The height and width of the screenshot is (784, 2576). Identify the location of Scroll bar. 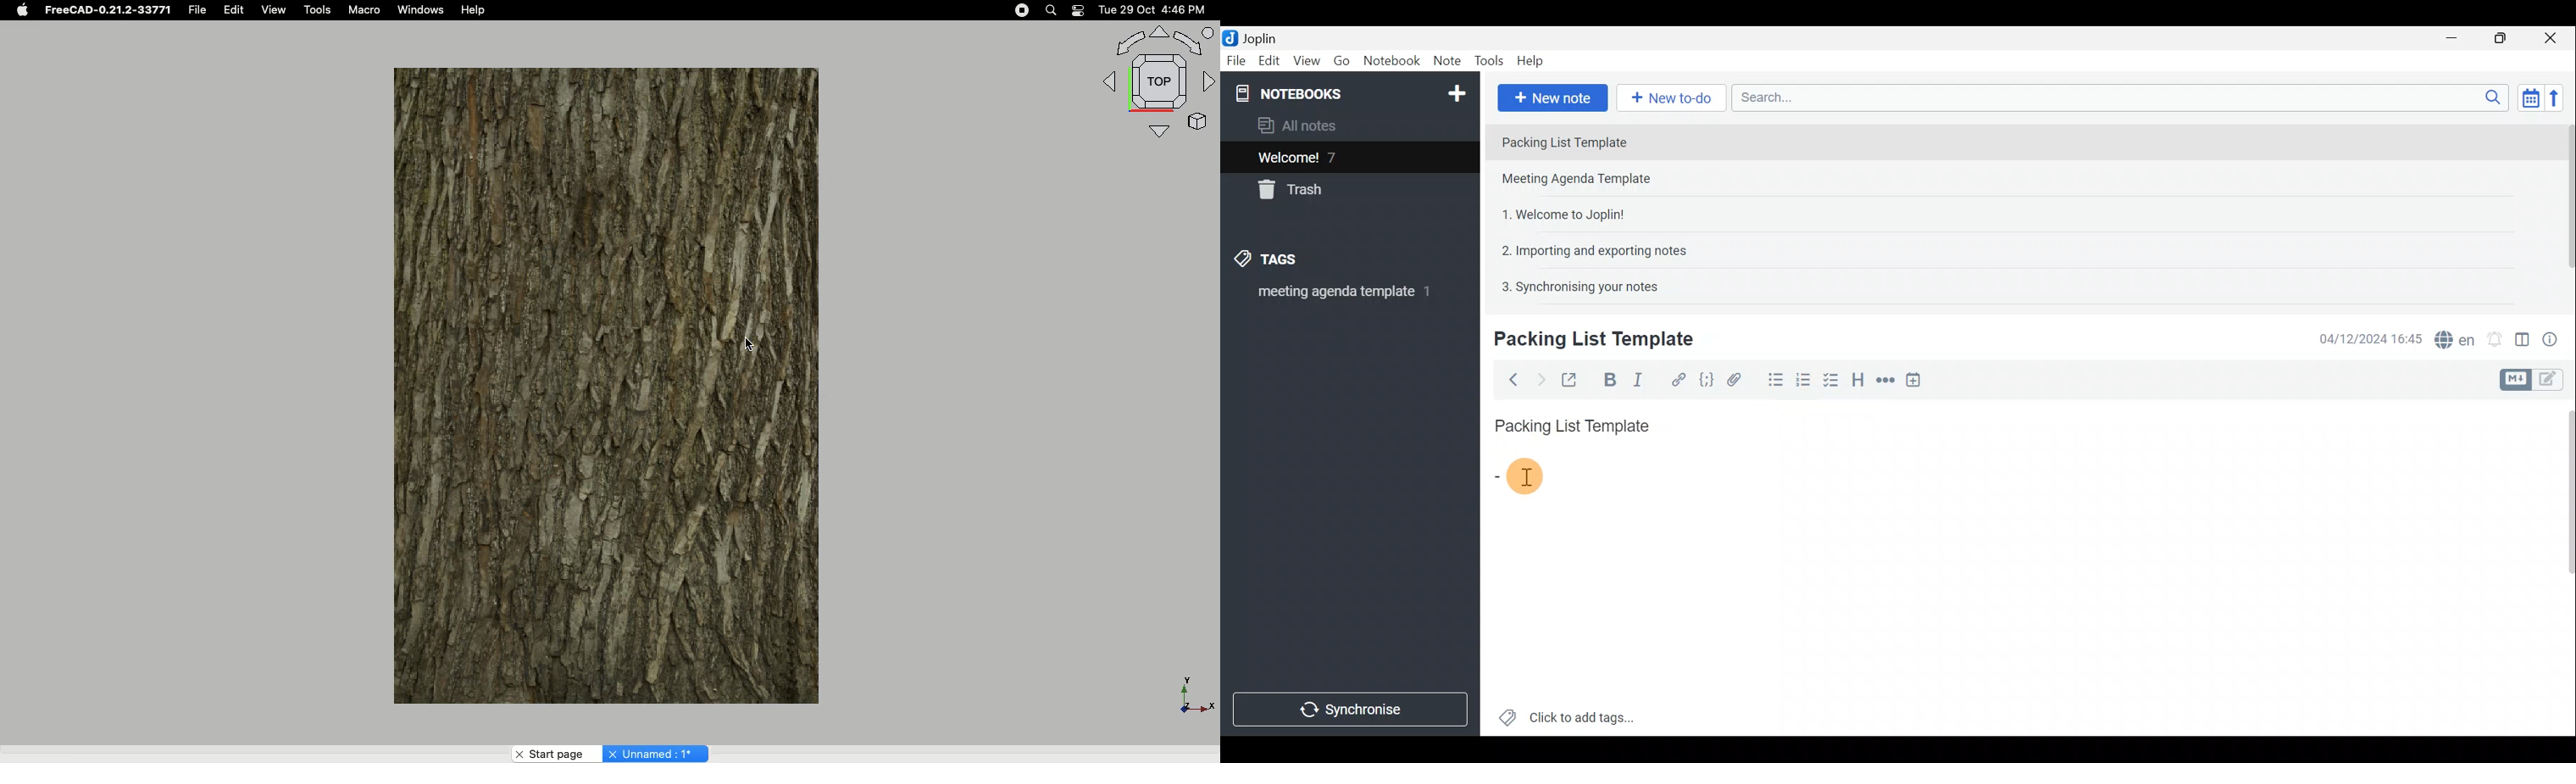
(2563, 206).